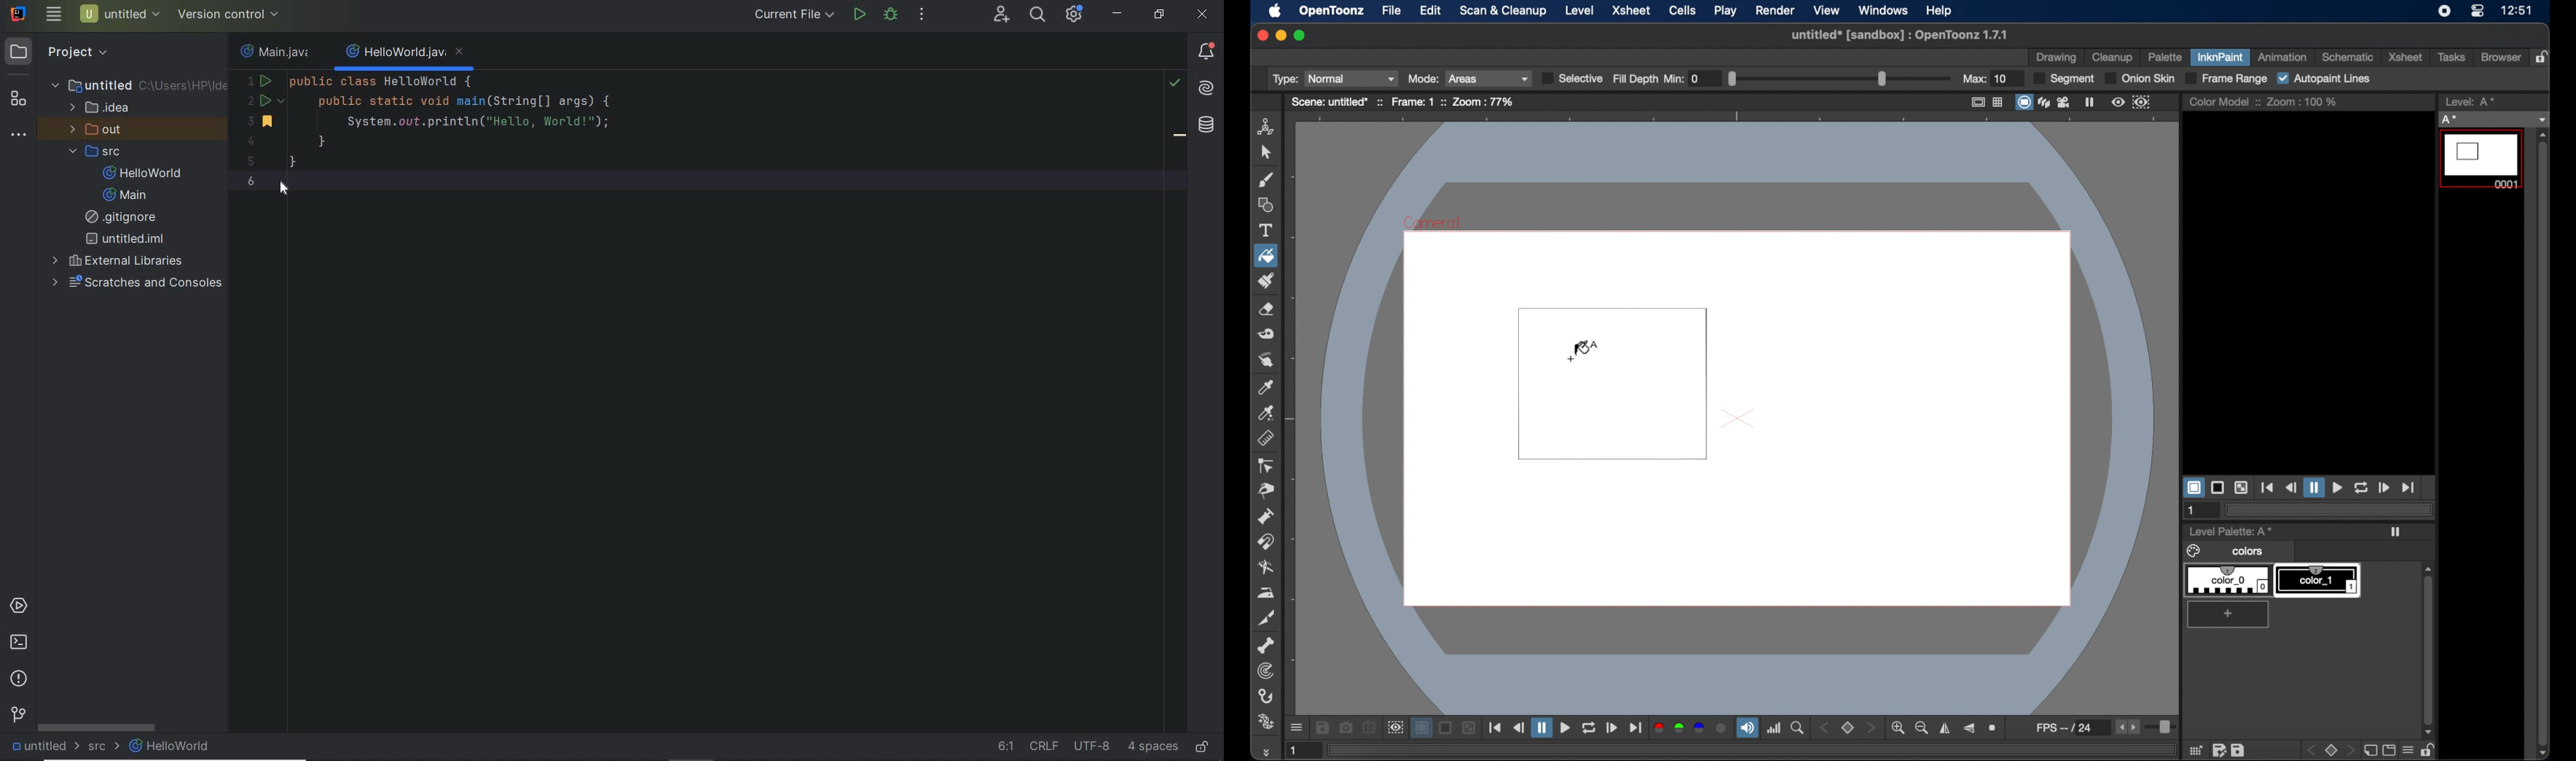 This screenshot has height=784, width=2576. What do you see at coordinates (1431, 10) in the screenshot?
I see `edit` at bounding box center [1431, 10].